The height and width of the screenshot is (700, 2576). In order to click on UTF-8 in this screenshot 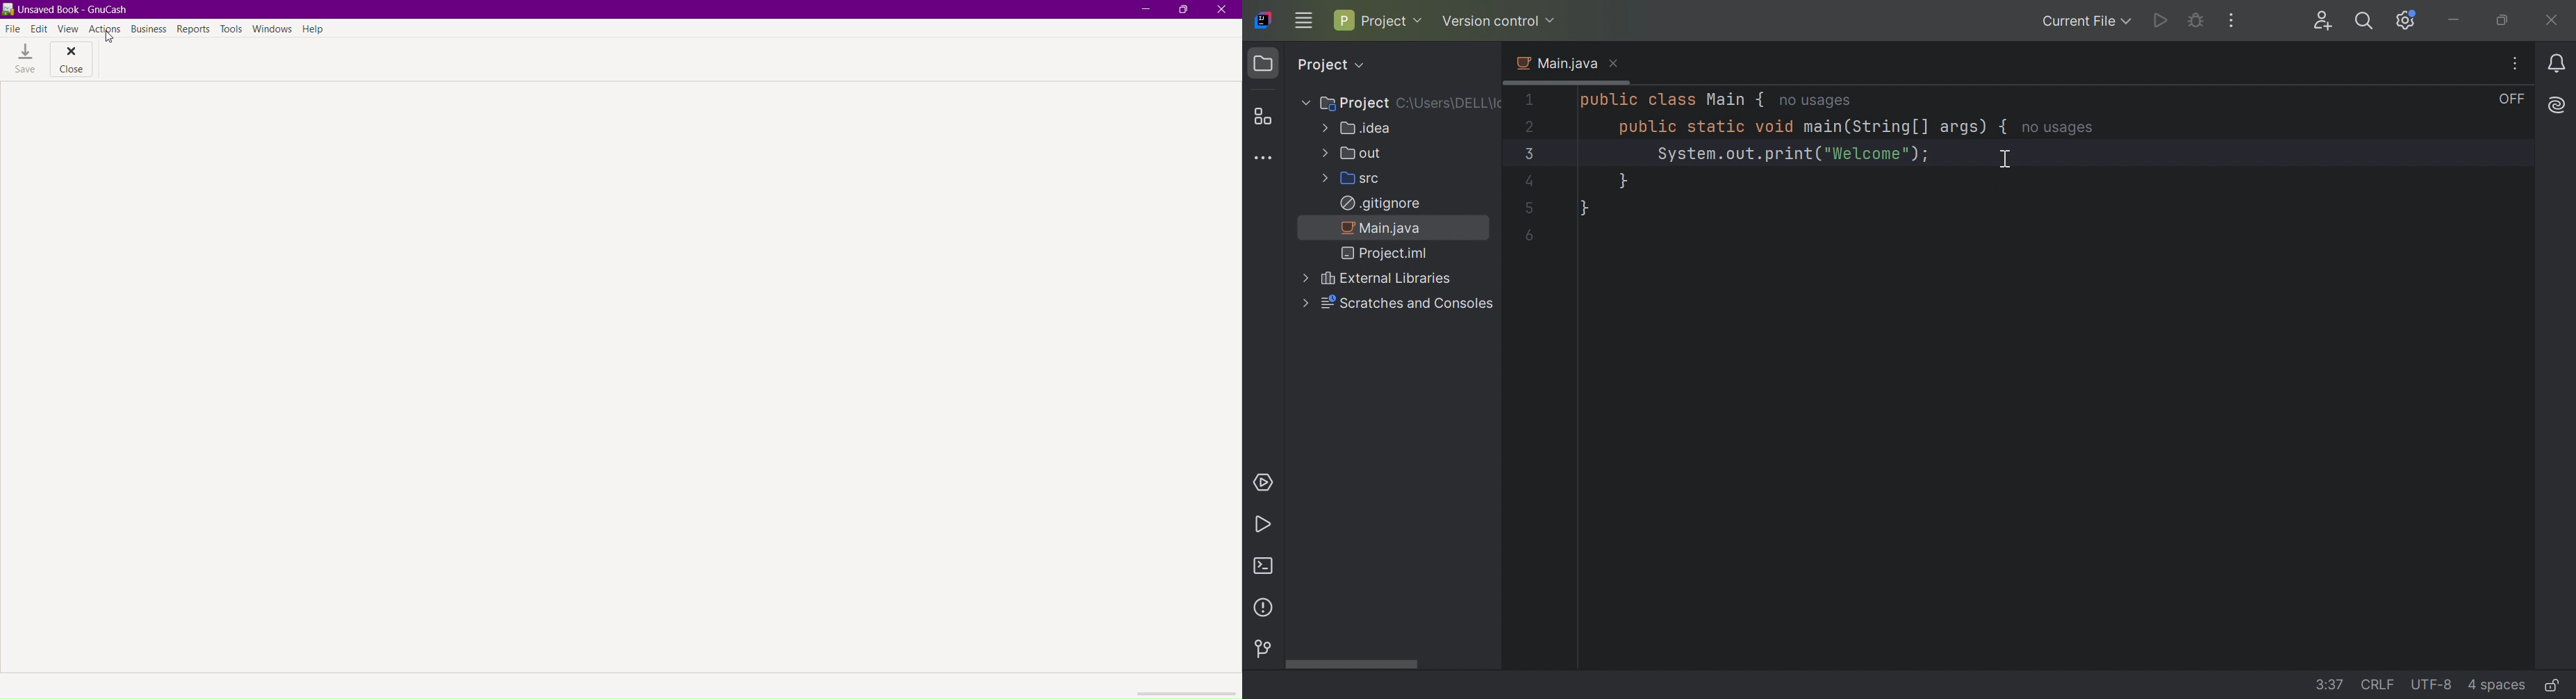, I will do `click(2434, 684)`.